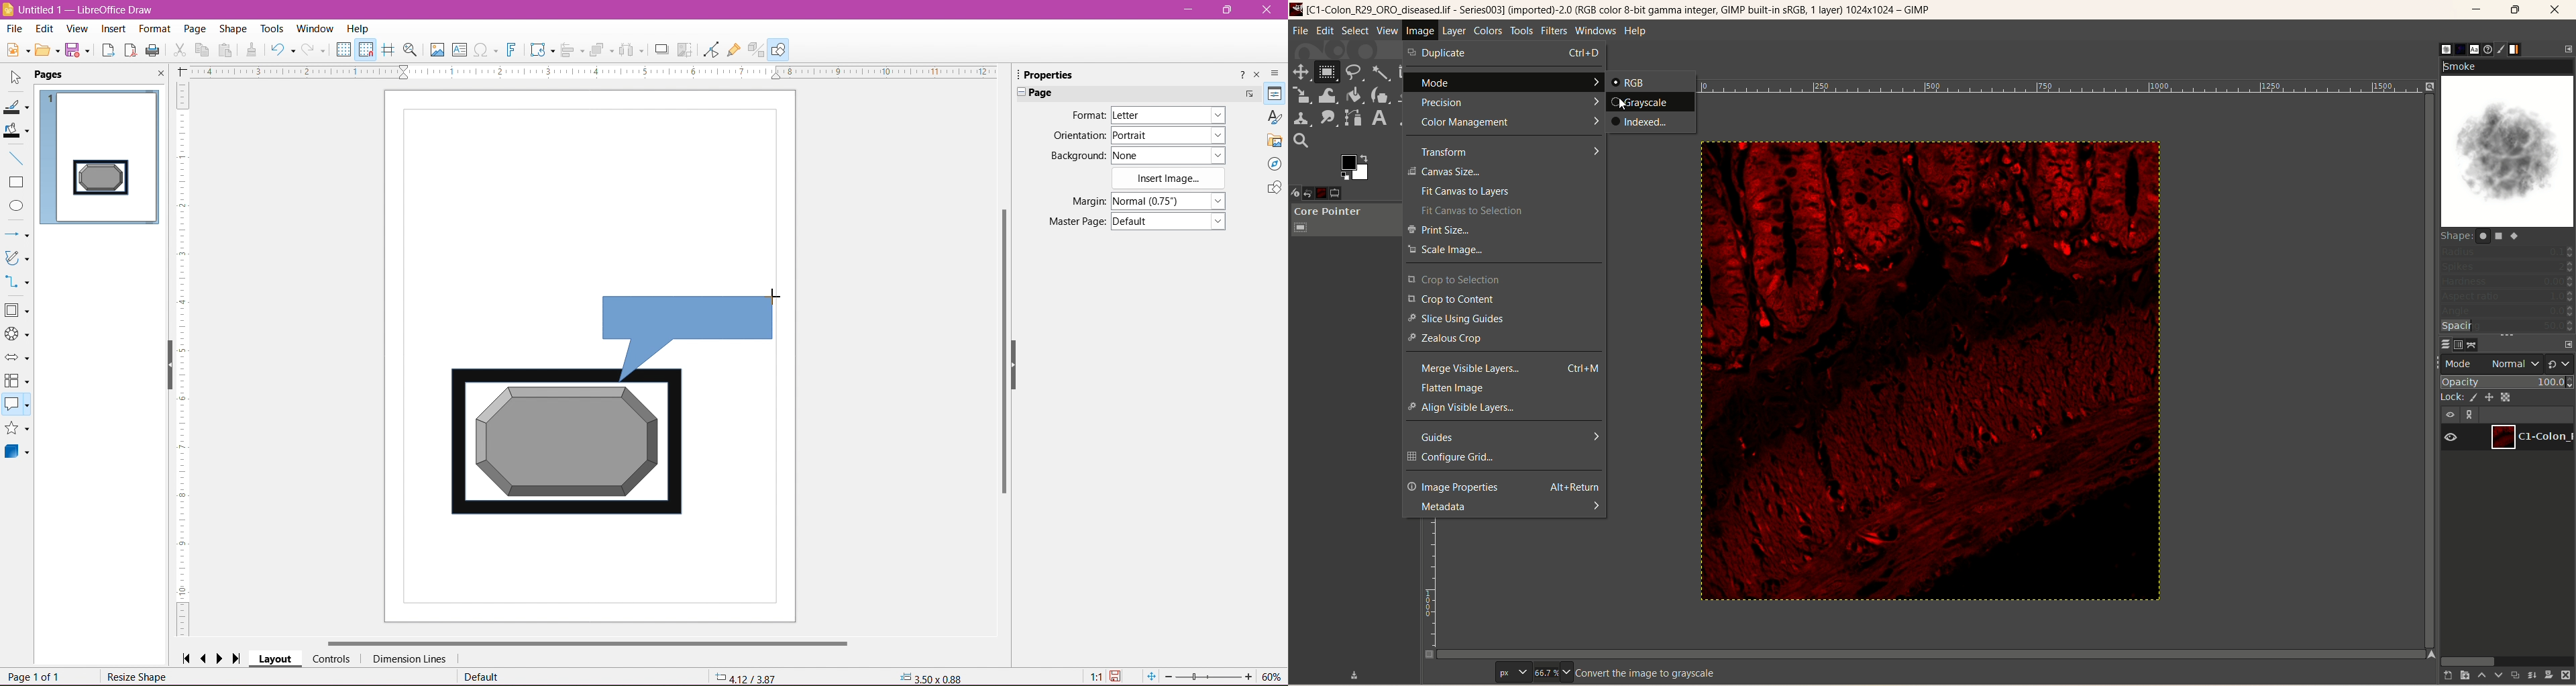 The image size is (2576, 700). Describe the element at coordinates (1075, 156) in the screenshot. I see `Background` at that location.